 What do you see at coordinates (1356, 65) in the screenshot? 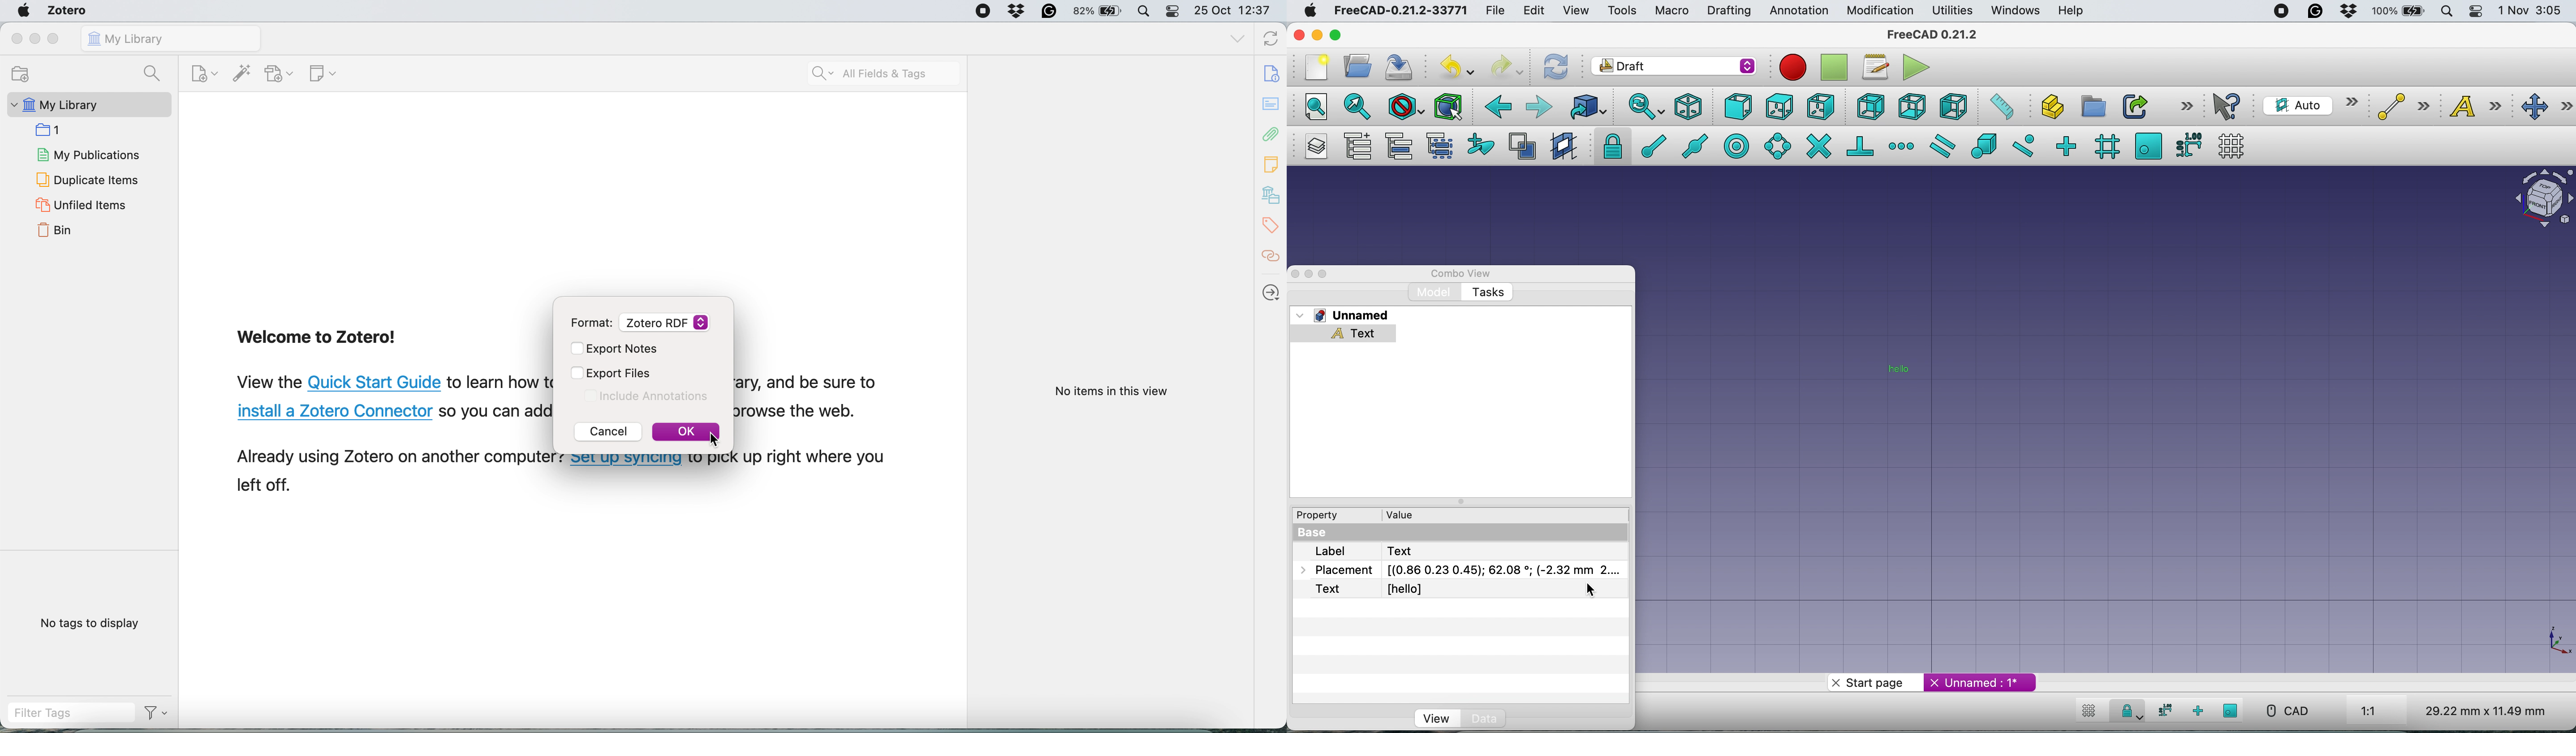
I see `open` at bounding box center [1356, 65].